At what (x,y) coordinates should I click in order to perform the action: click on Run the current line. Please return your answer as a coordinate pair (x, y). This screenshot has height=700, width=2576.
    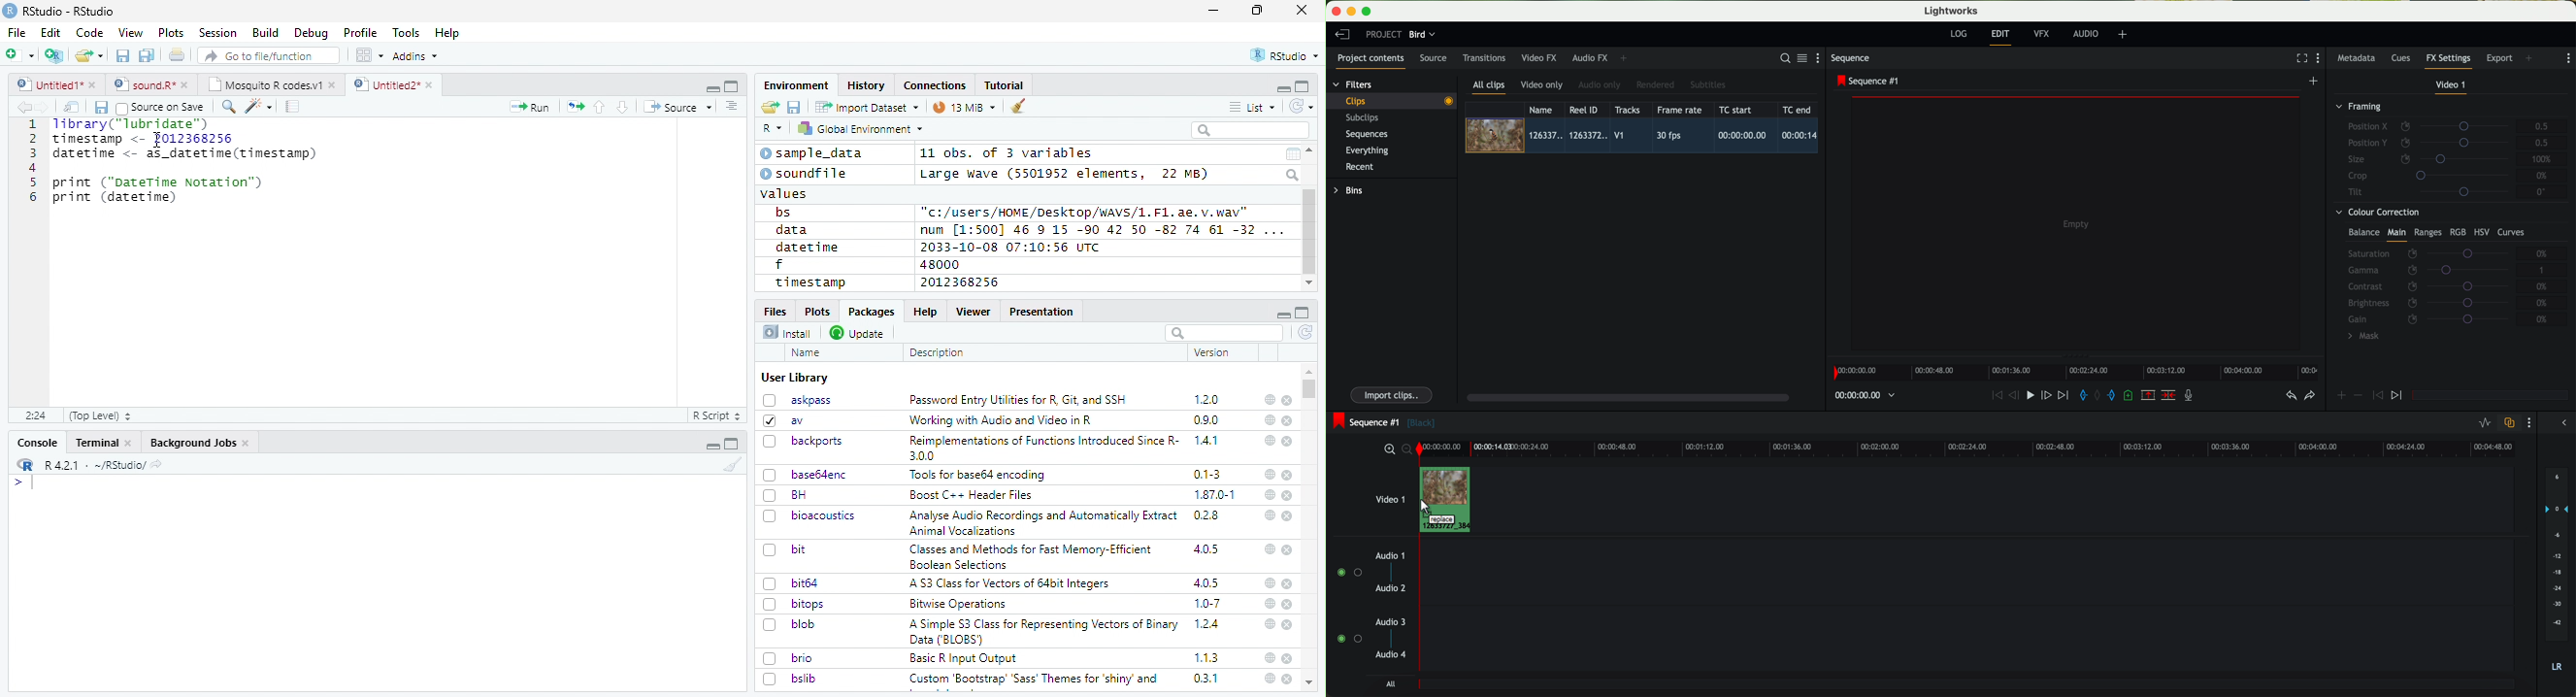
    Looking at the image, I should click on (530, 107).